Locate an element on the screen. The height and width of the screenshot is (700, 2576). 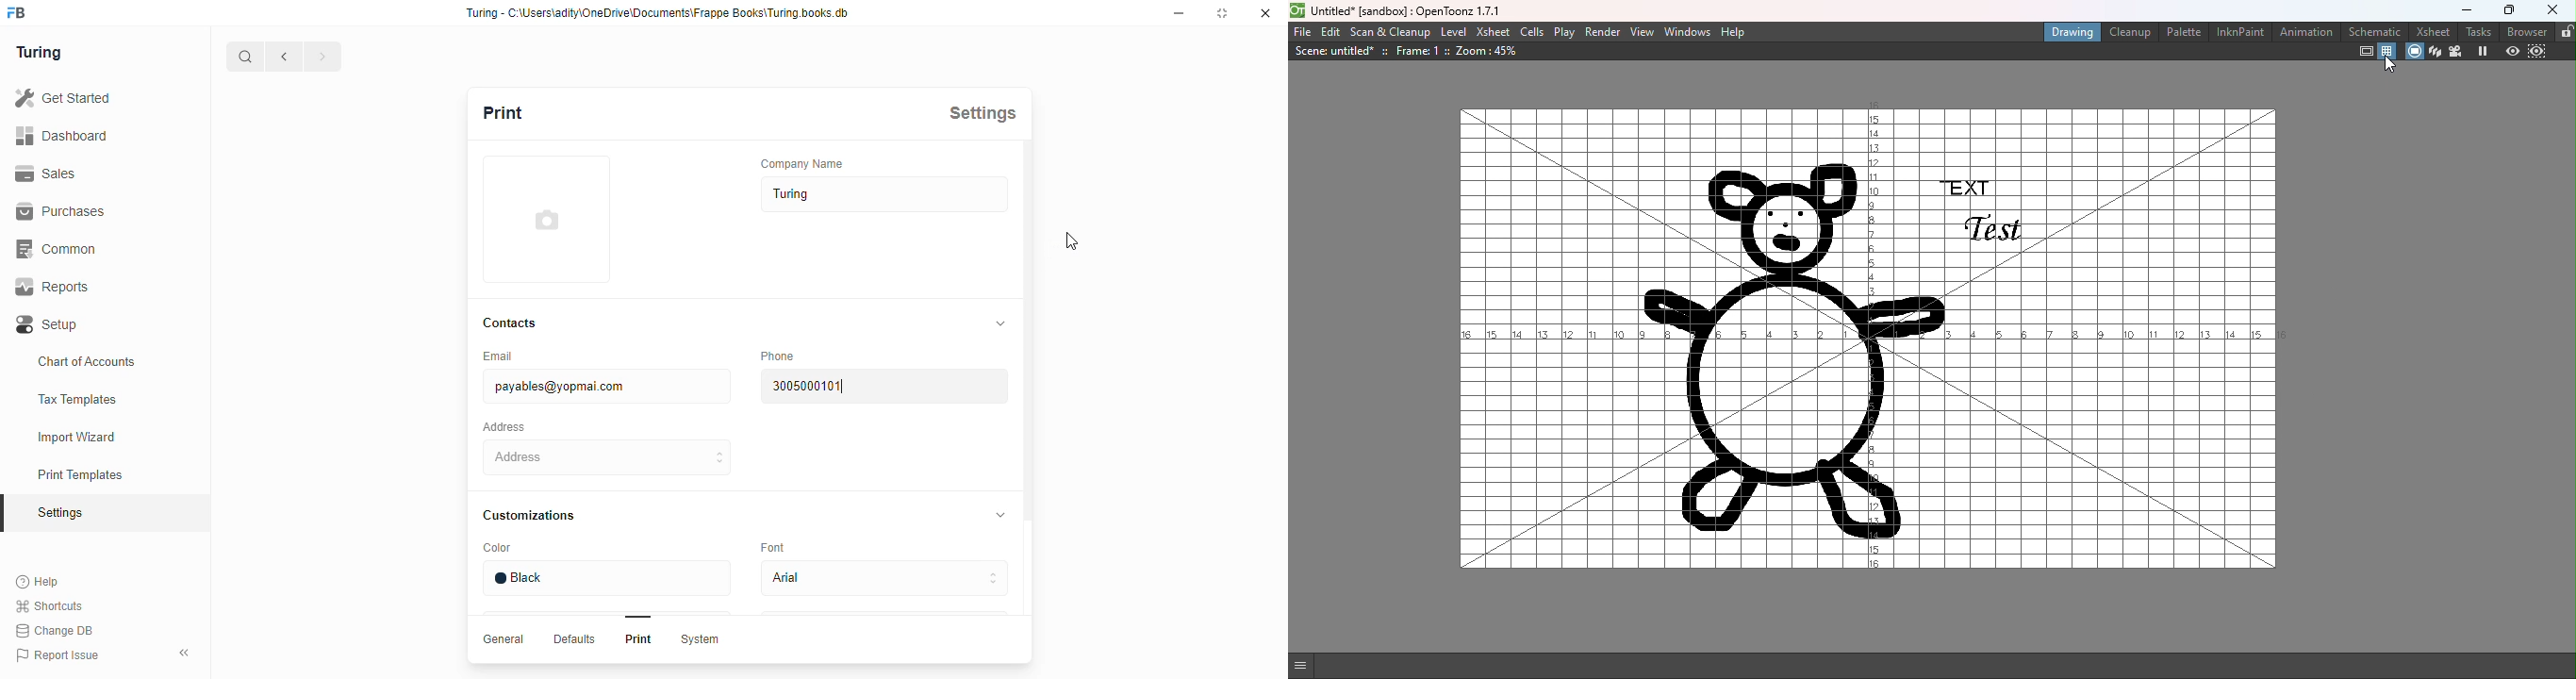
Preview is located at coordinates (2509, 52).